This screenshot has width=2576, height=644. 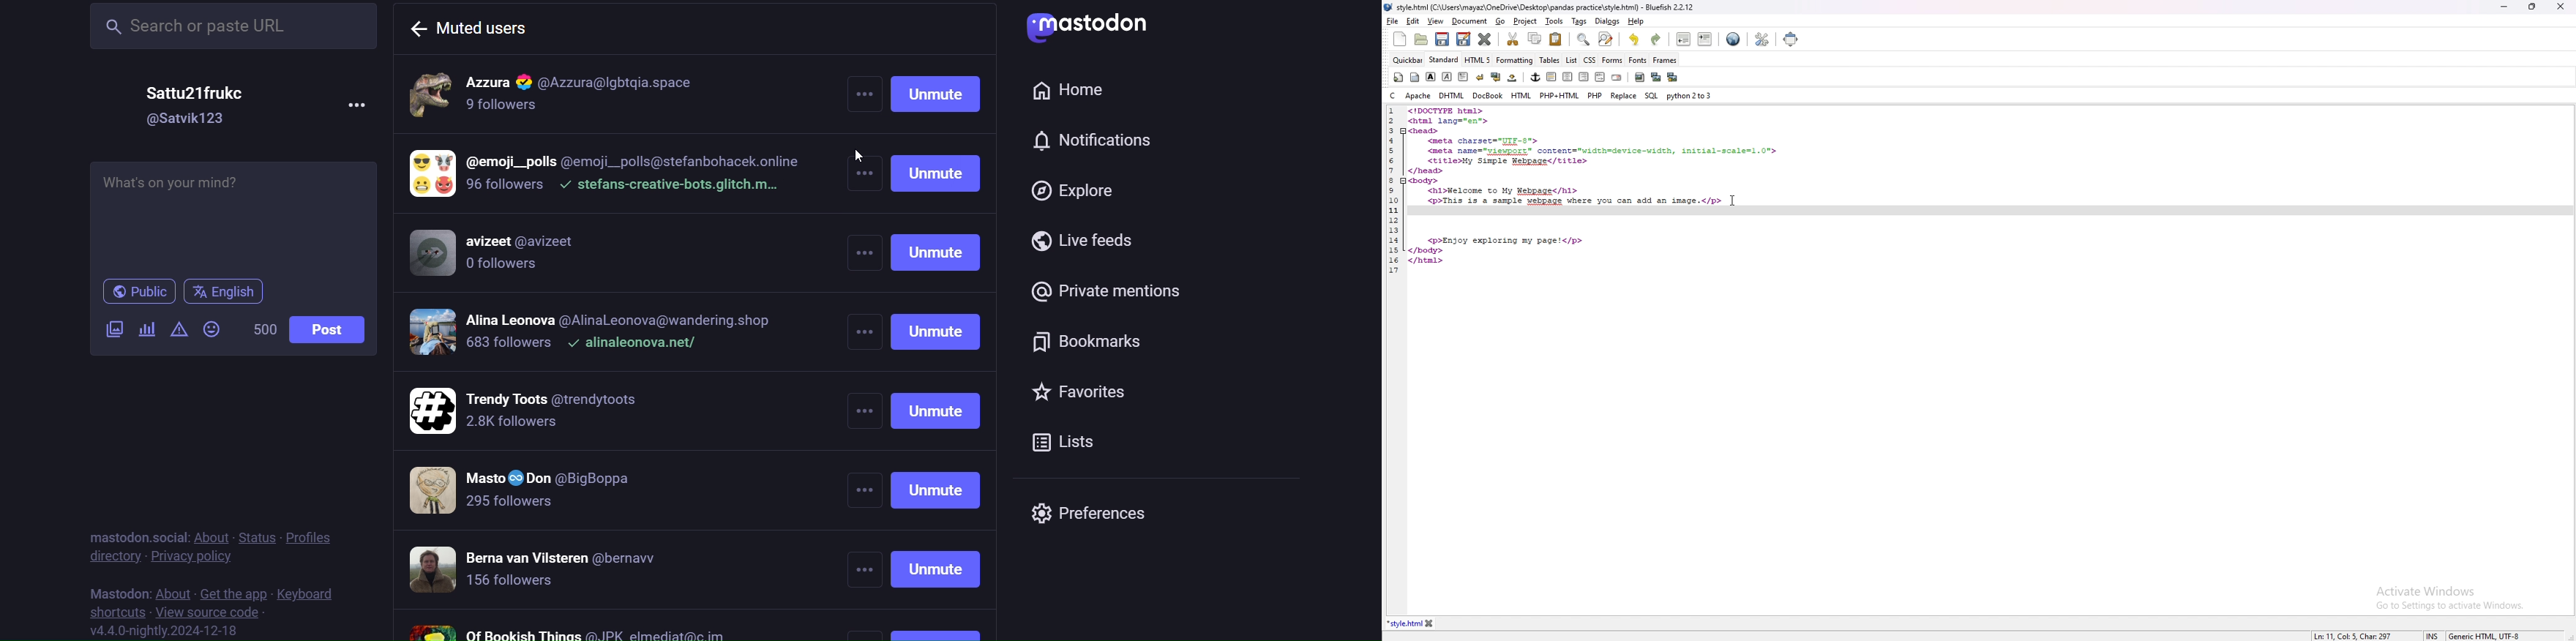 I want to click on preferences, so click(x=1102, y=512).